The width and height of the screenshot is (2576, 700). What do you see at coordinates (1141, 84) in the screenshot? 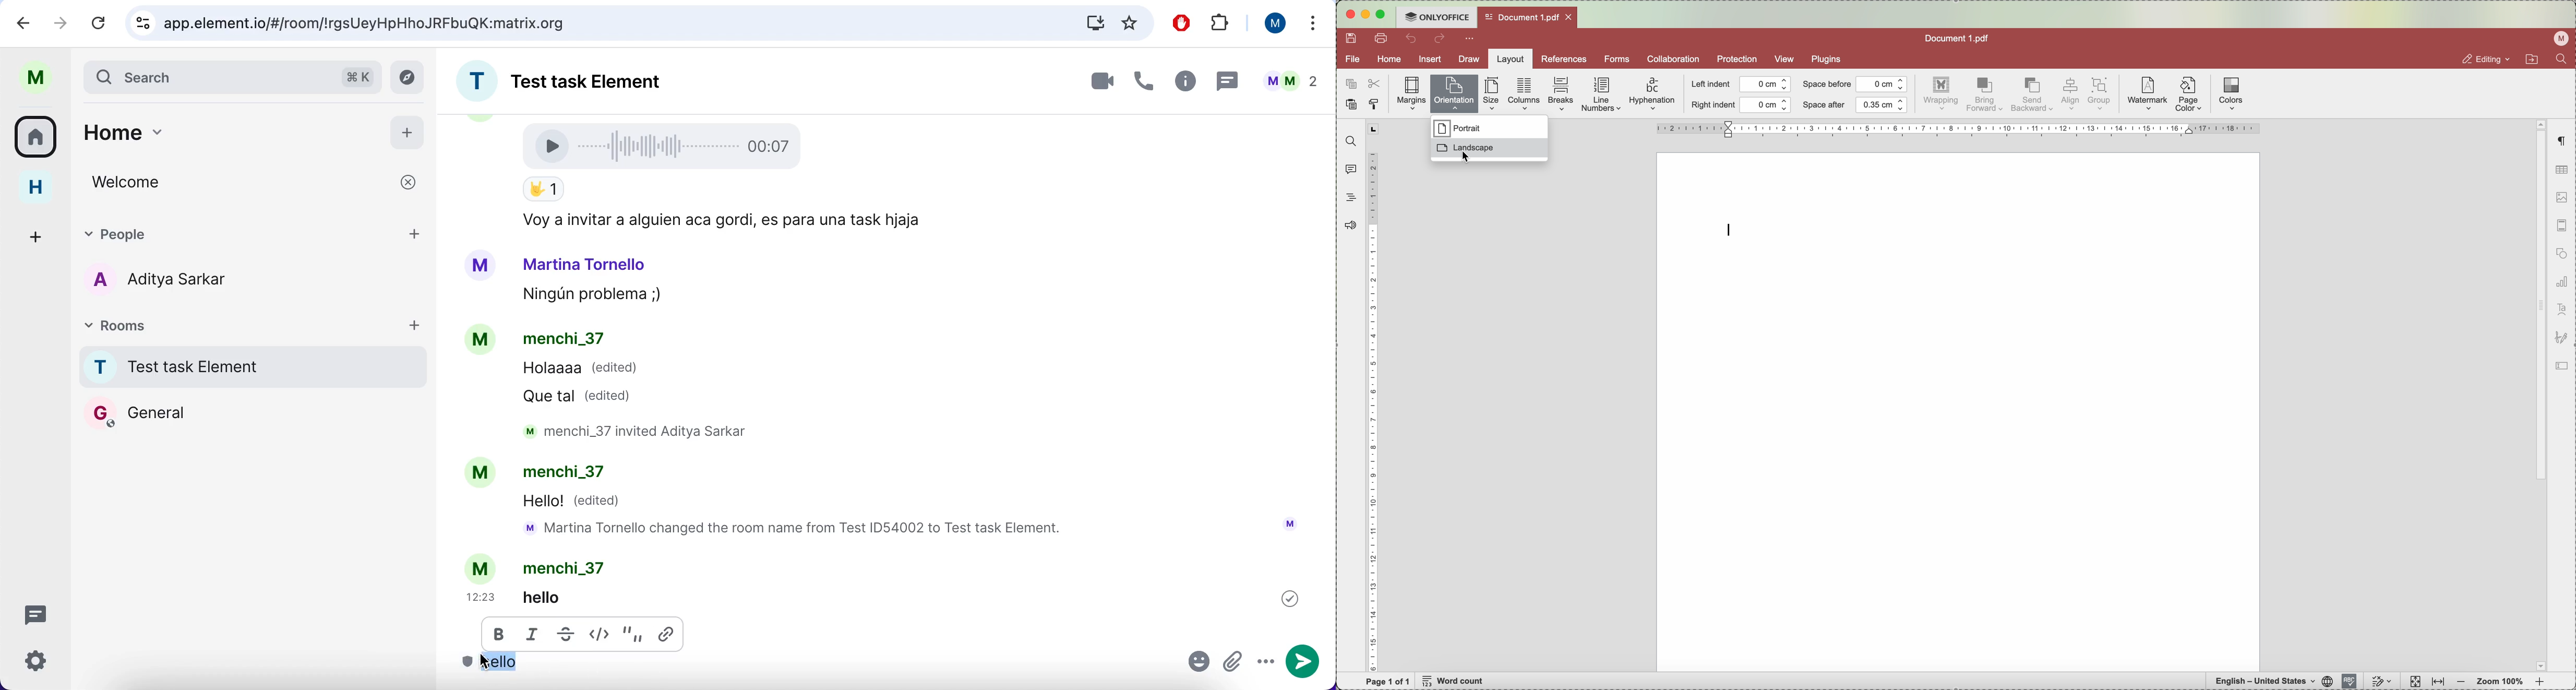
I see `voice call` at bounding box center [1141, 84].